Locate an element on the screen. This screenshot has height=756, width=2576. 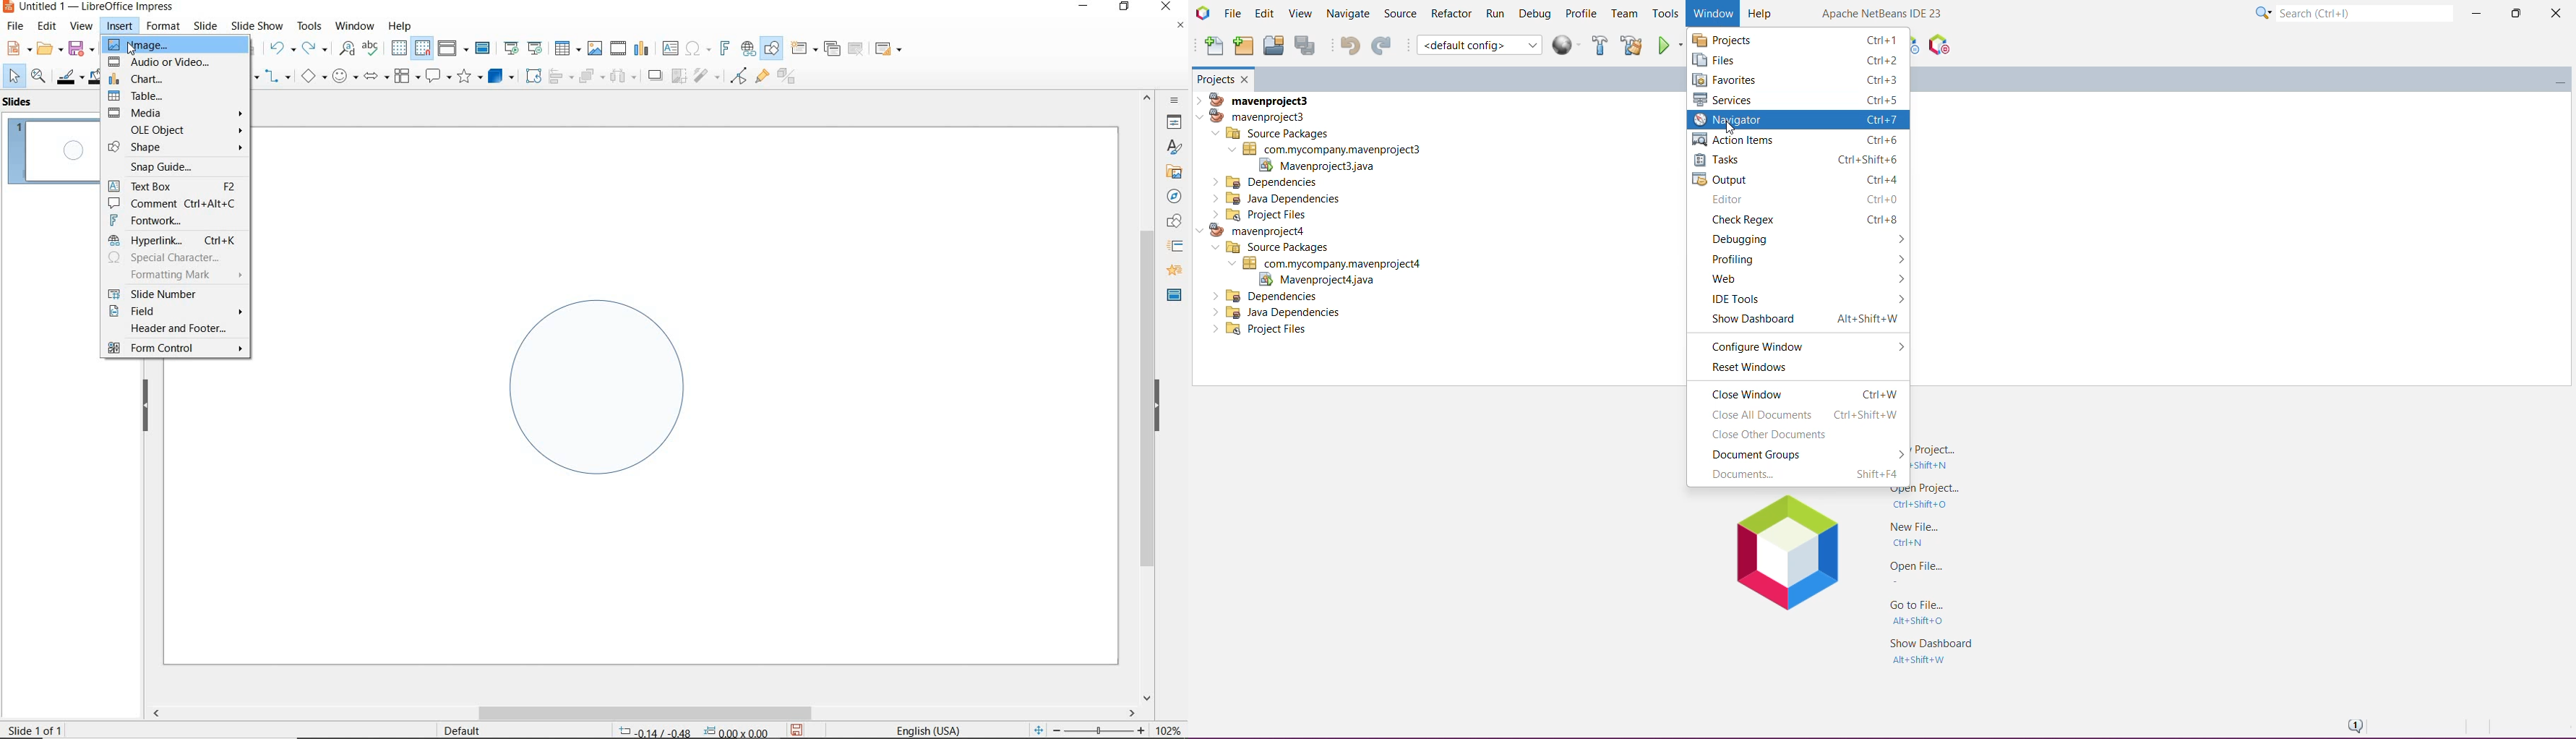
start from first/current slide is located at coordinates (523, 47).